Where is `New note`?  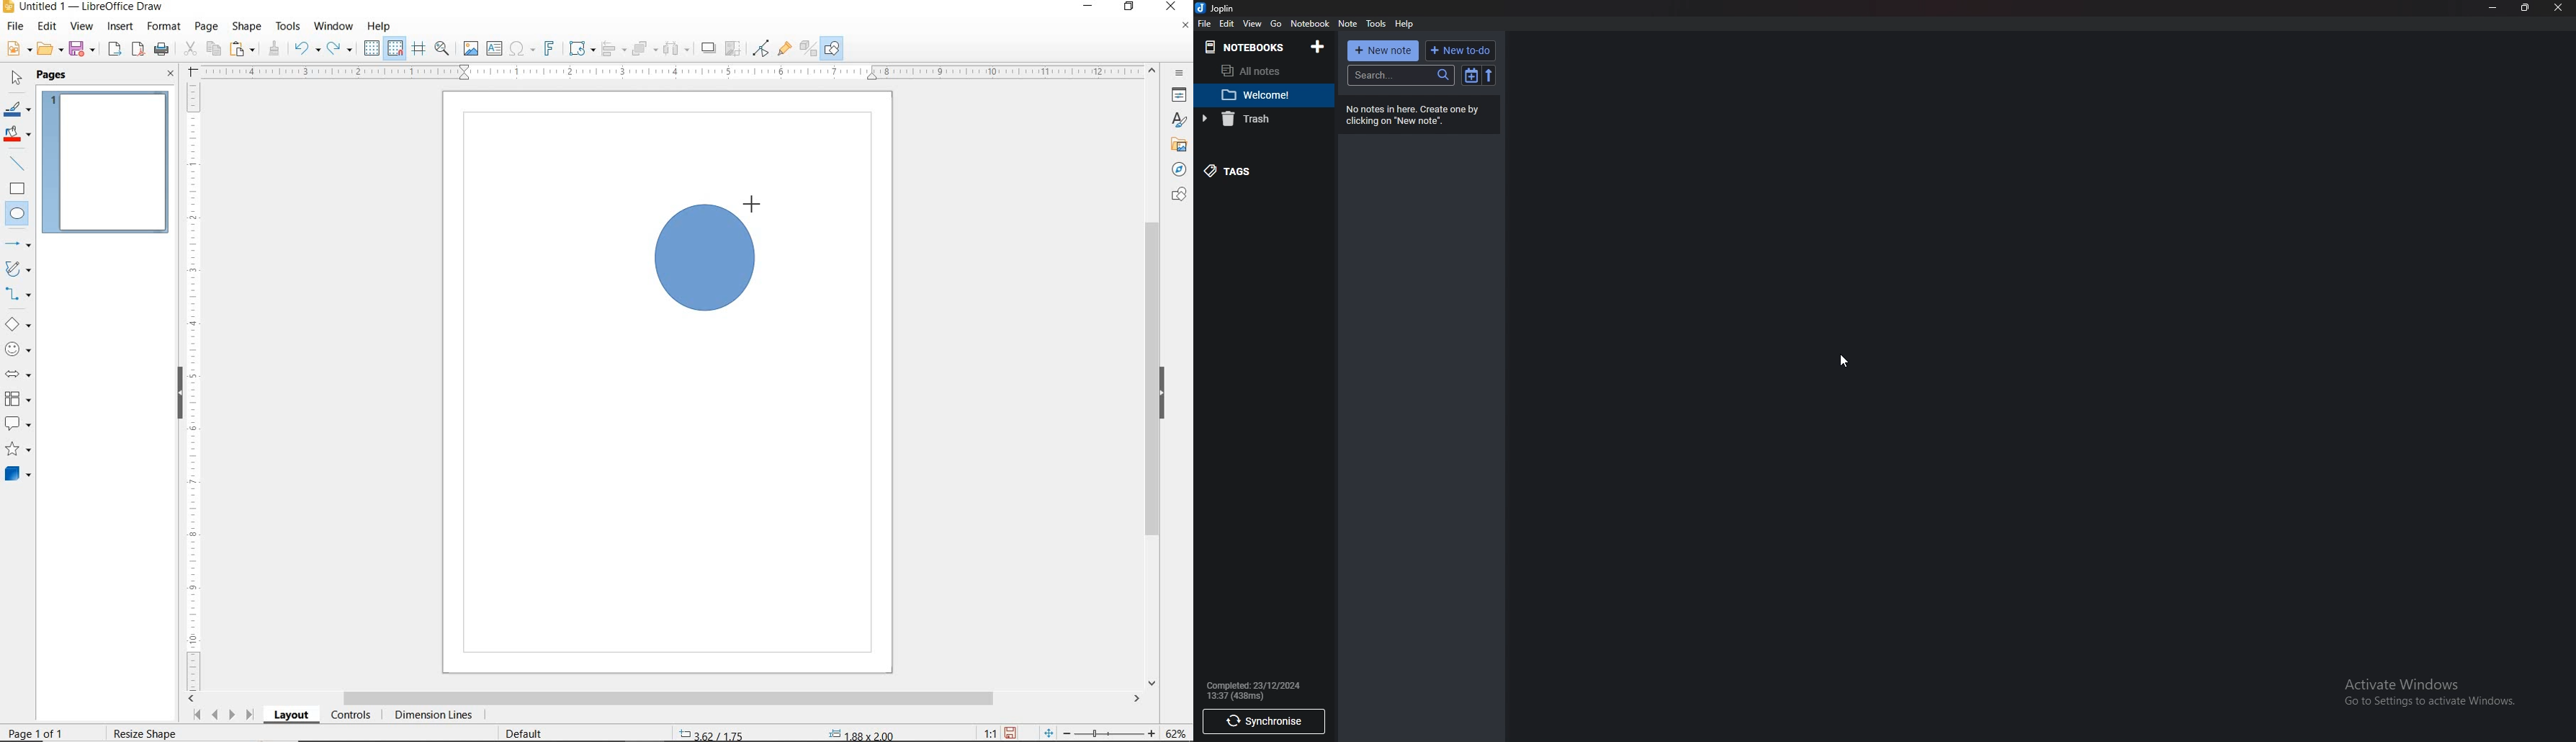 New note is located at coordinates (1381, 50).